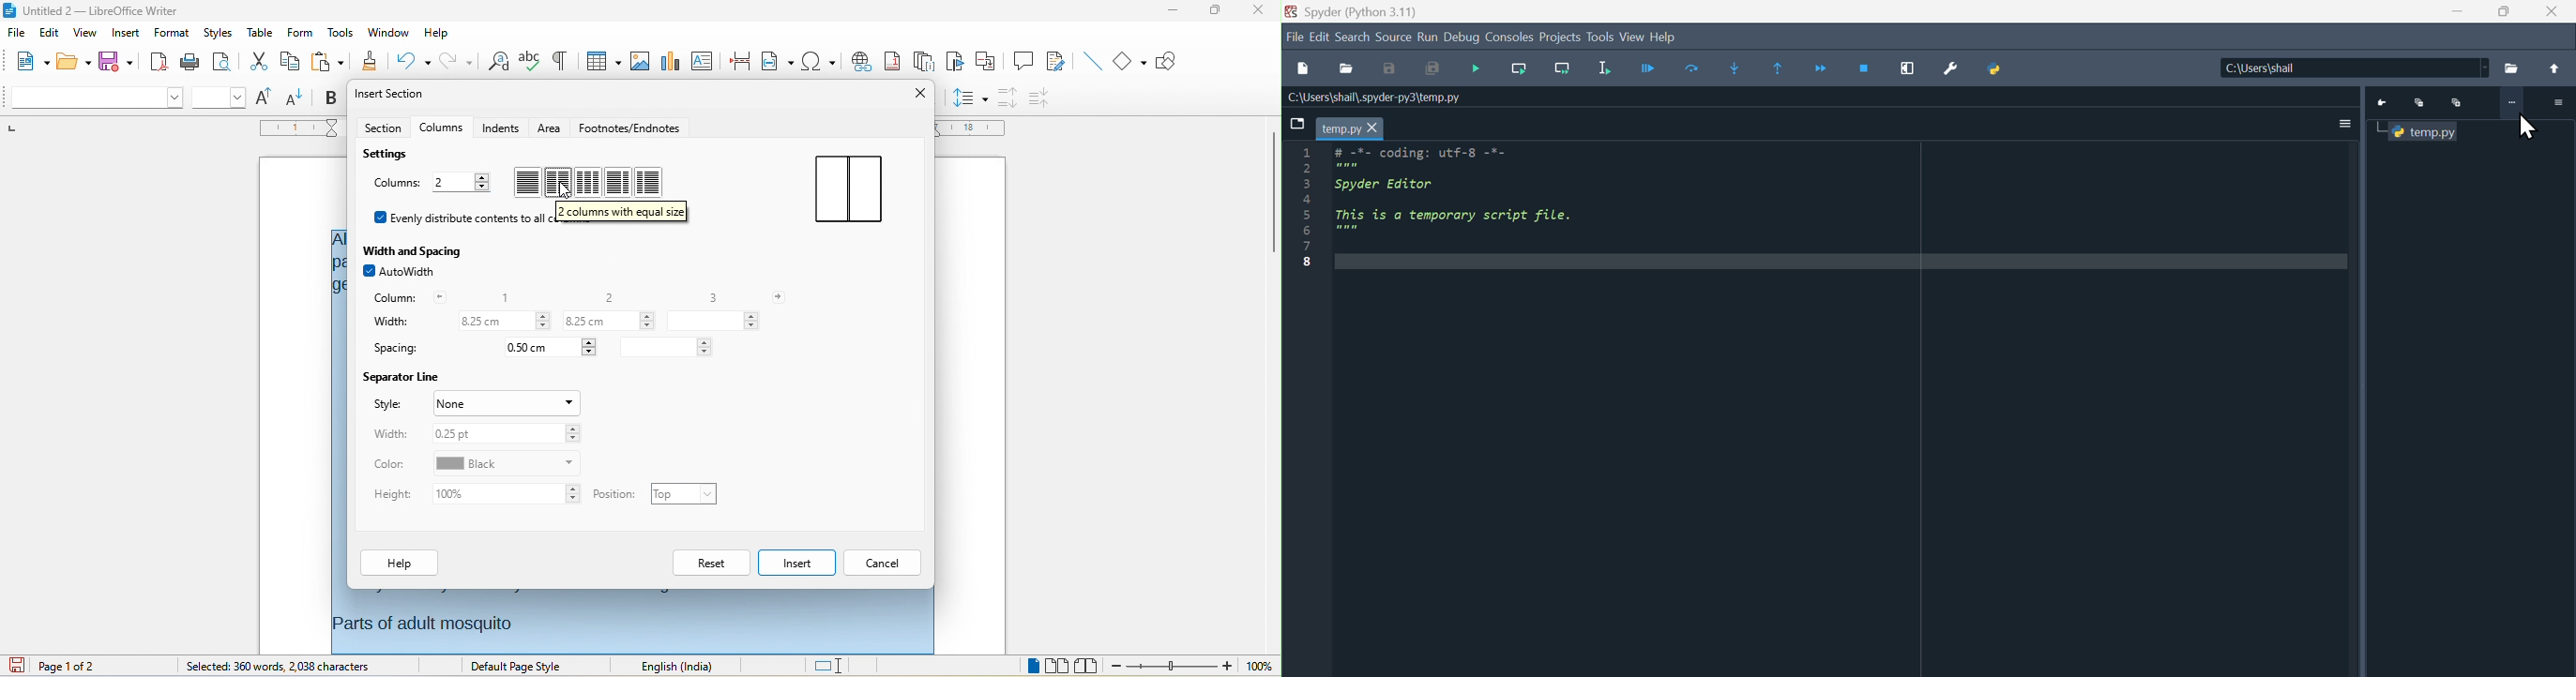 The image size is (2576, 700). I want to click on Continue execution until next breakpoint, so click(1823, 70).